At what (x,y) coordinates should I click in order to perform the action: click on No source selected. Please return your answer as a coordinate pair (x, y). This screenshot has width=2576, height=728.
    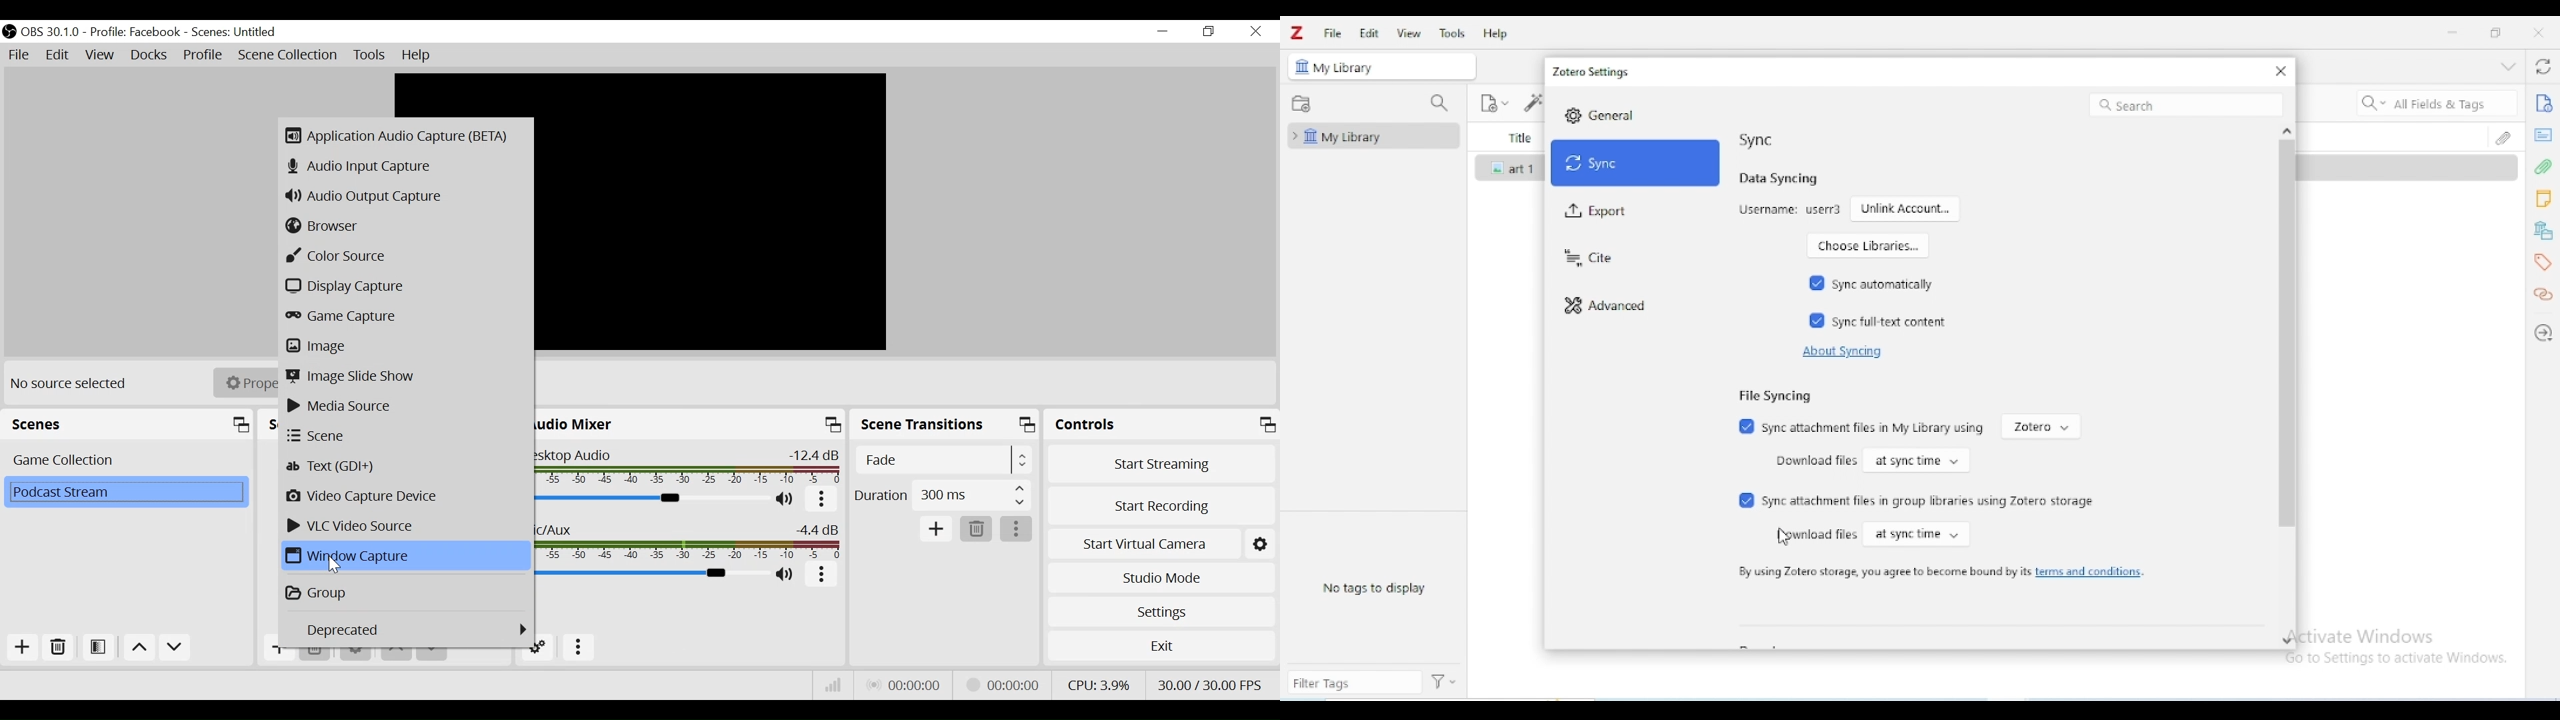
    Looking at the image, I should click on (77, 383).